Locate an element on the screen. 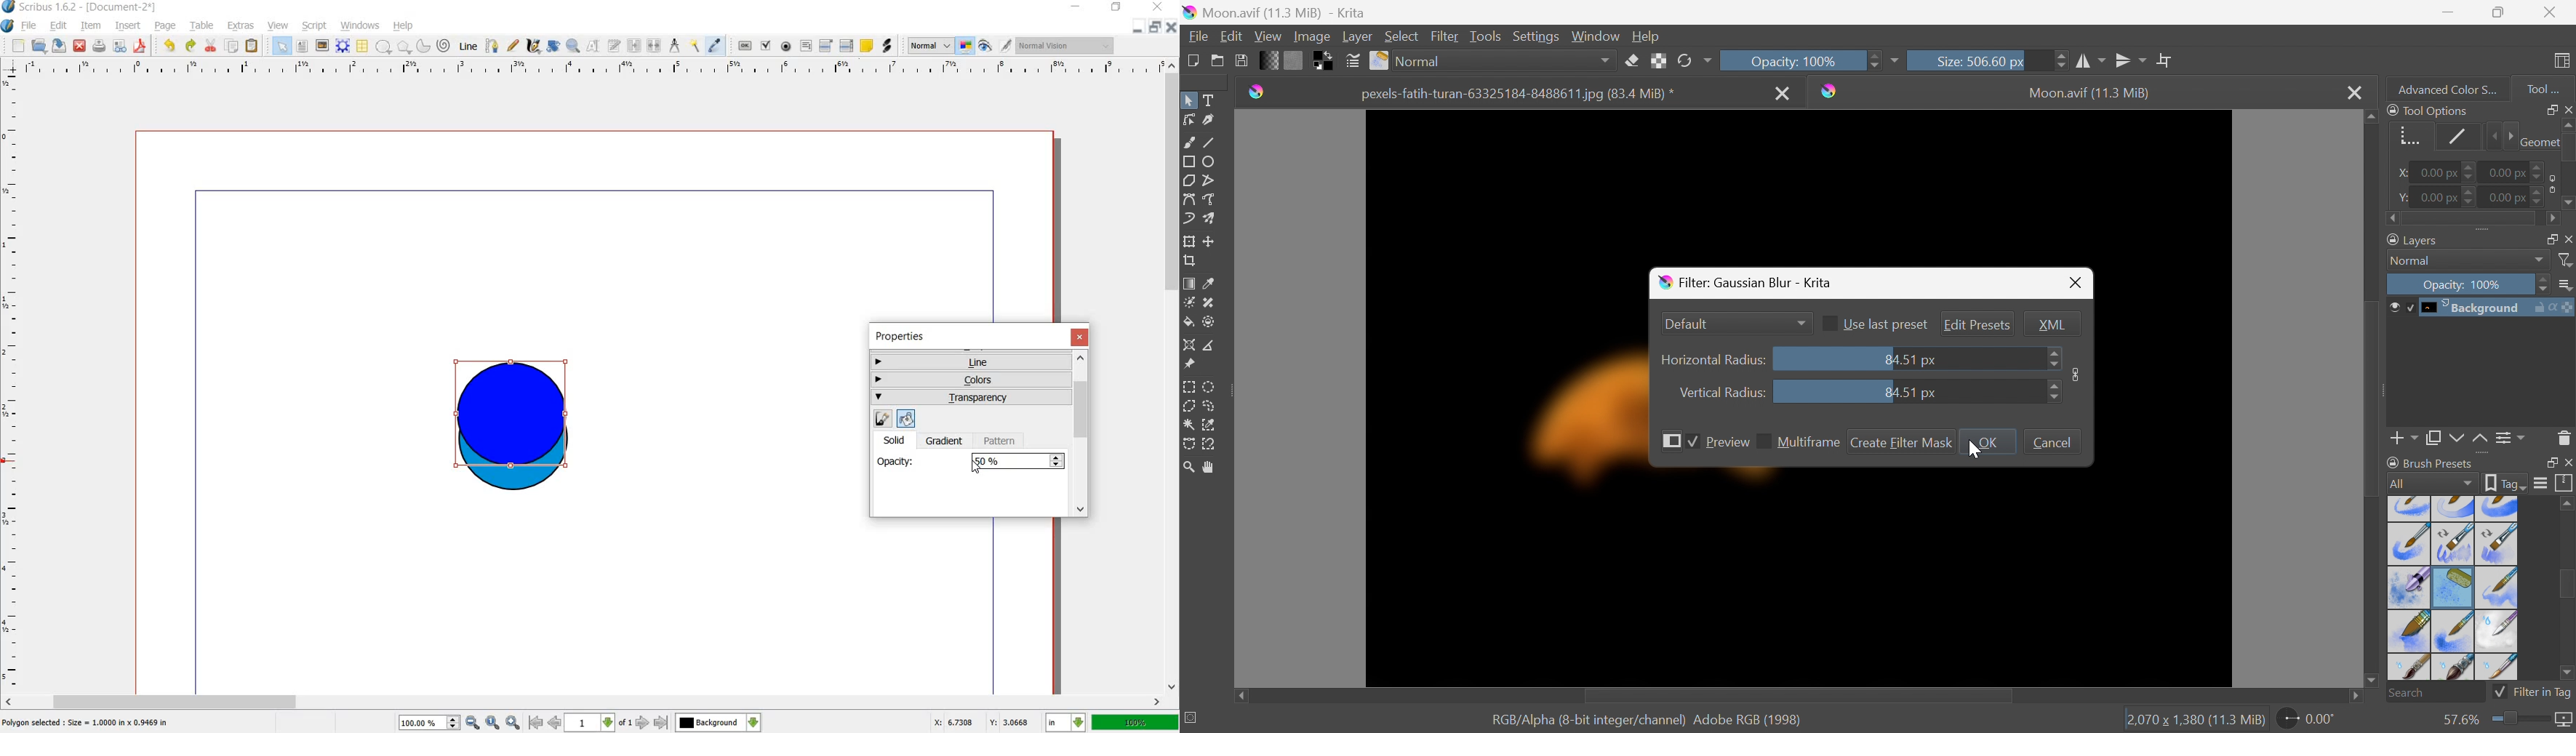  Chcekbox is located at coordinates (1764, 441).